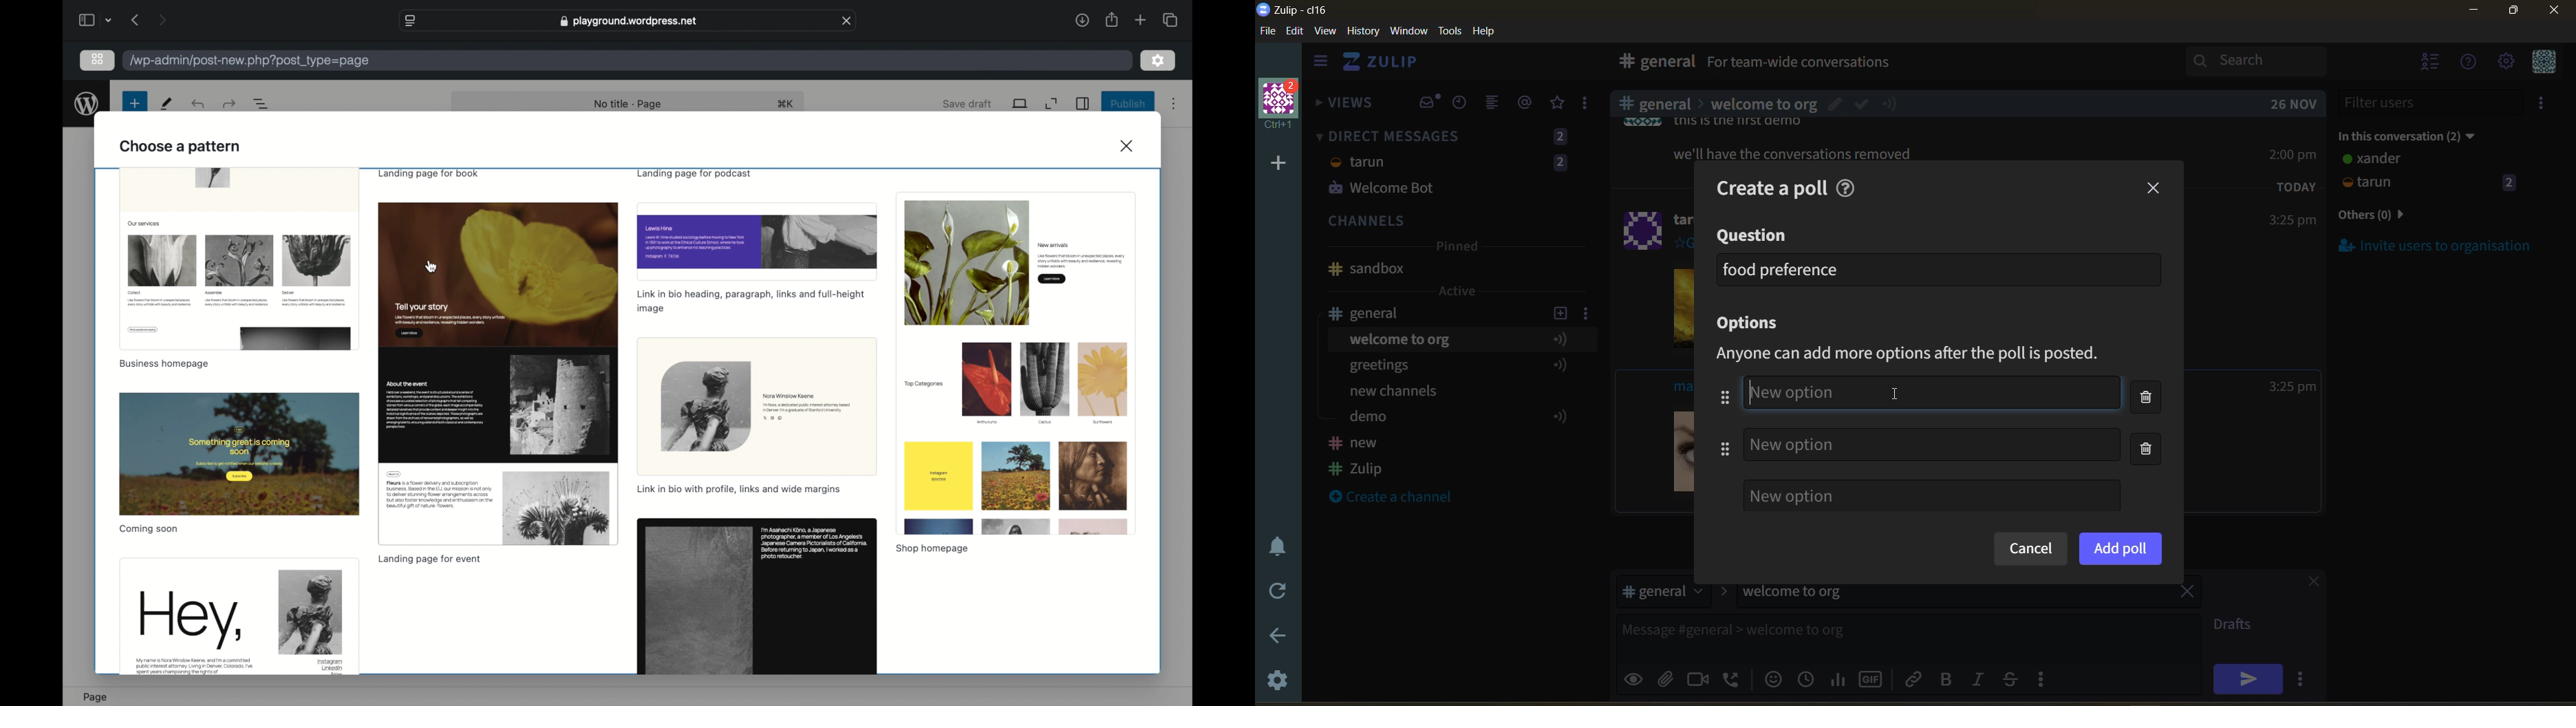  I want to click on Channel names, so click(1358, 458).